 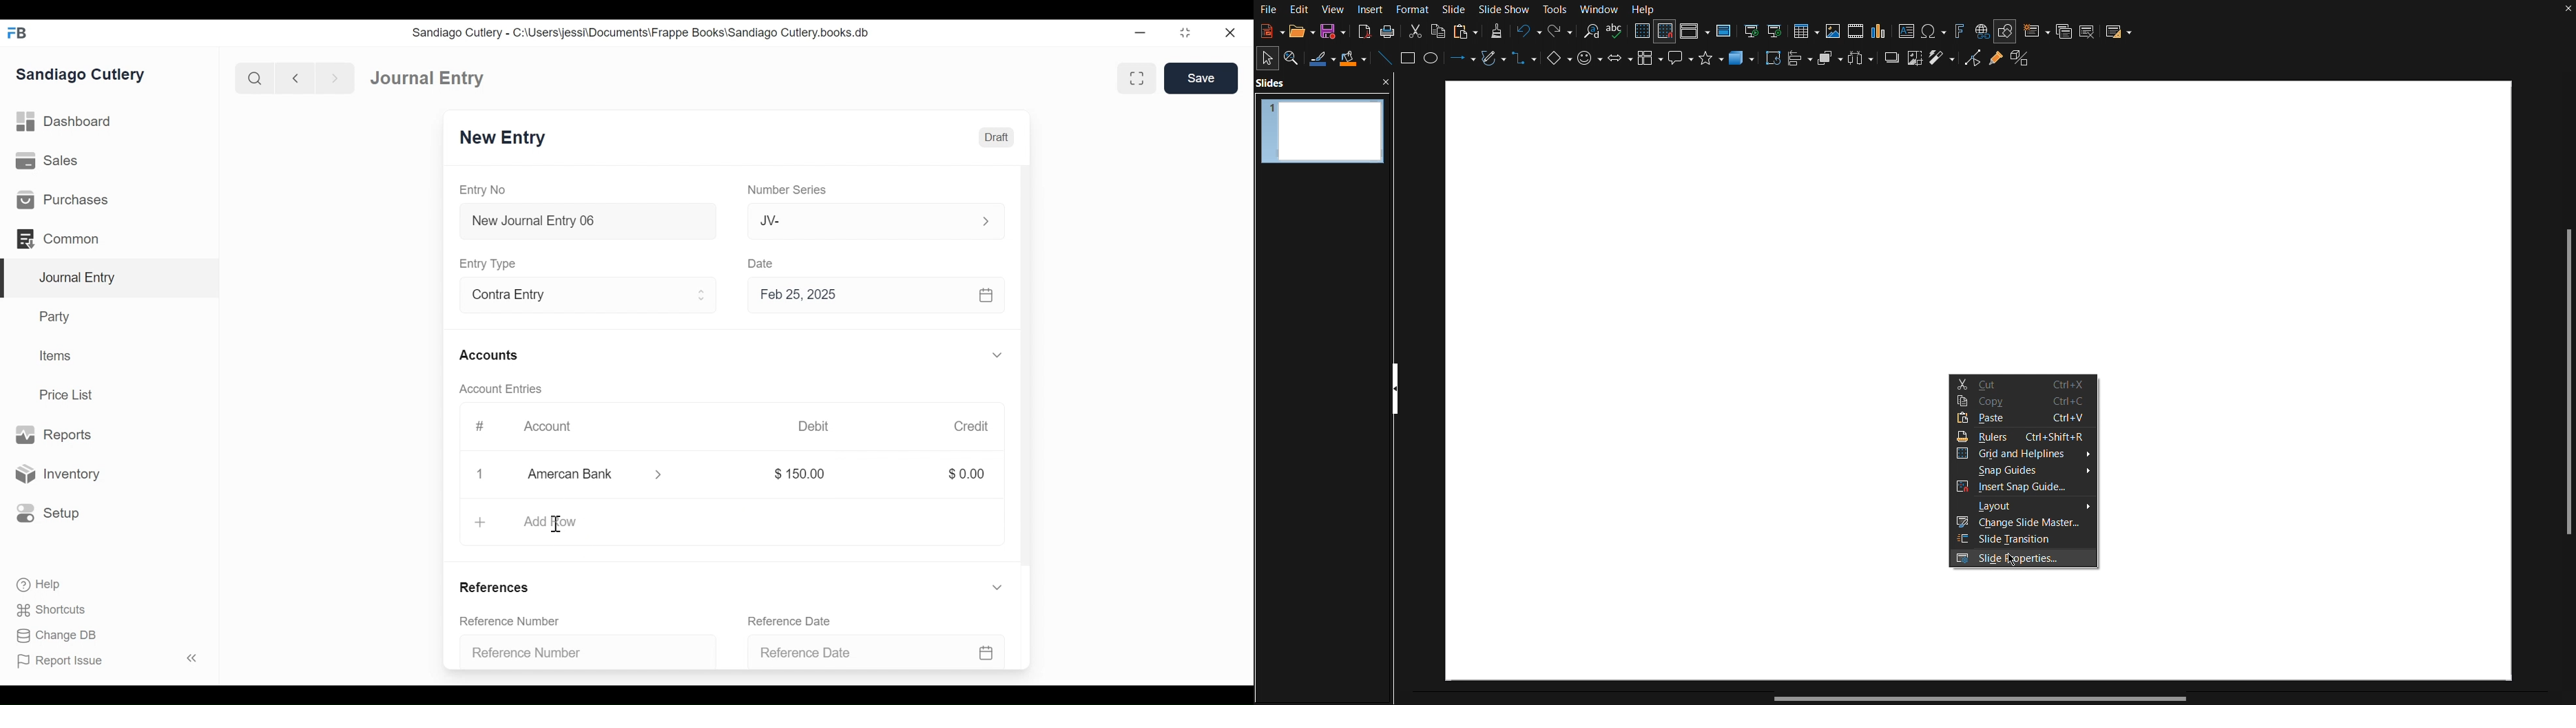 What do you see at coordinates (1856, 30) in the screenshot?
I see `Insert media` at bounding box center [1856, 30].